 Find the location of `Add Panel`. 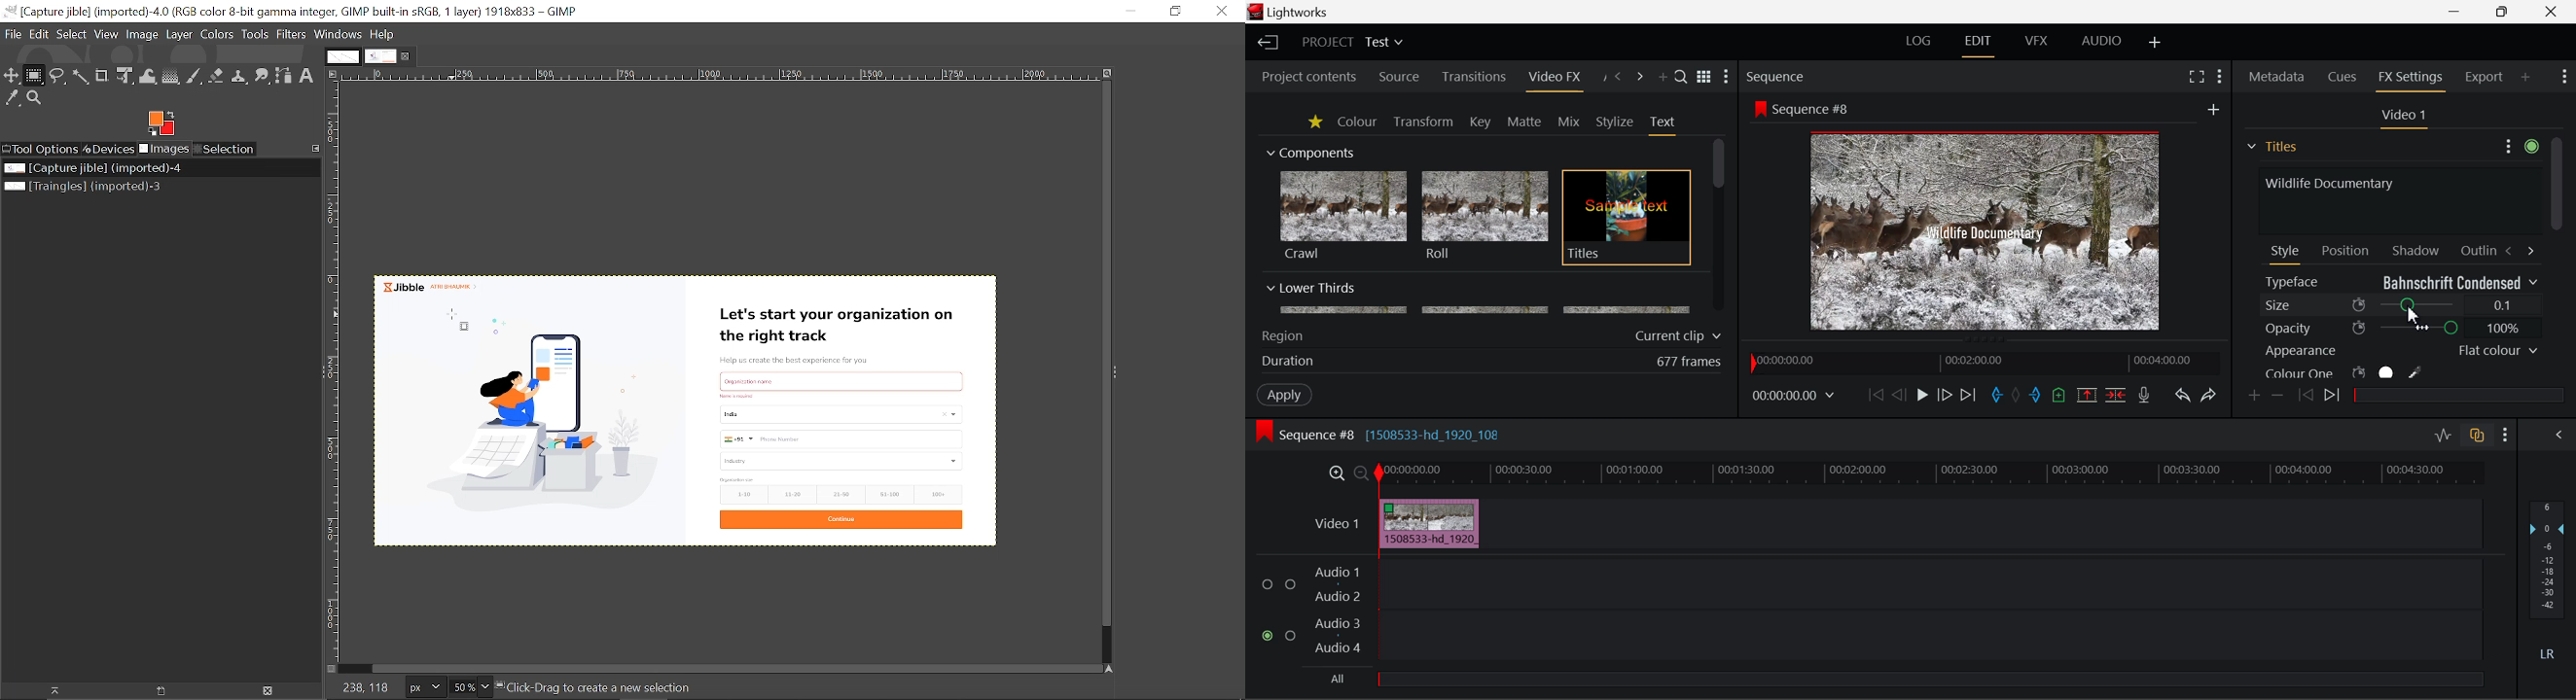

Add Panel is located at coordinates (2526, 76).